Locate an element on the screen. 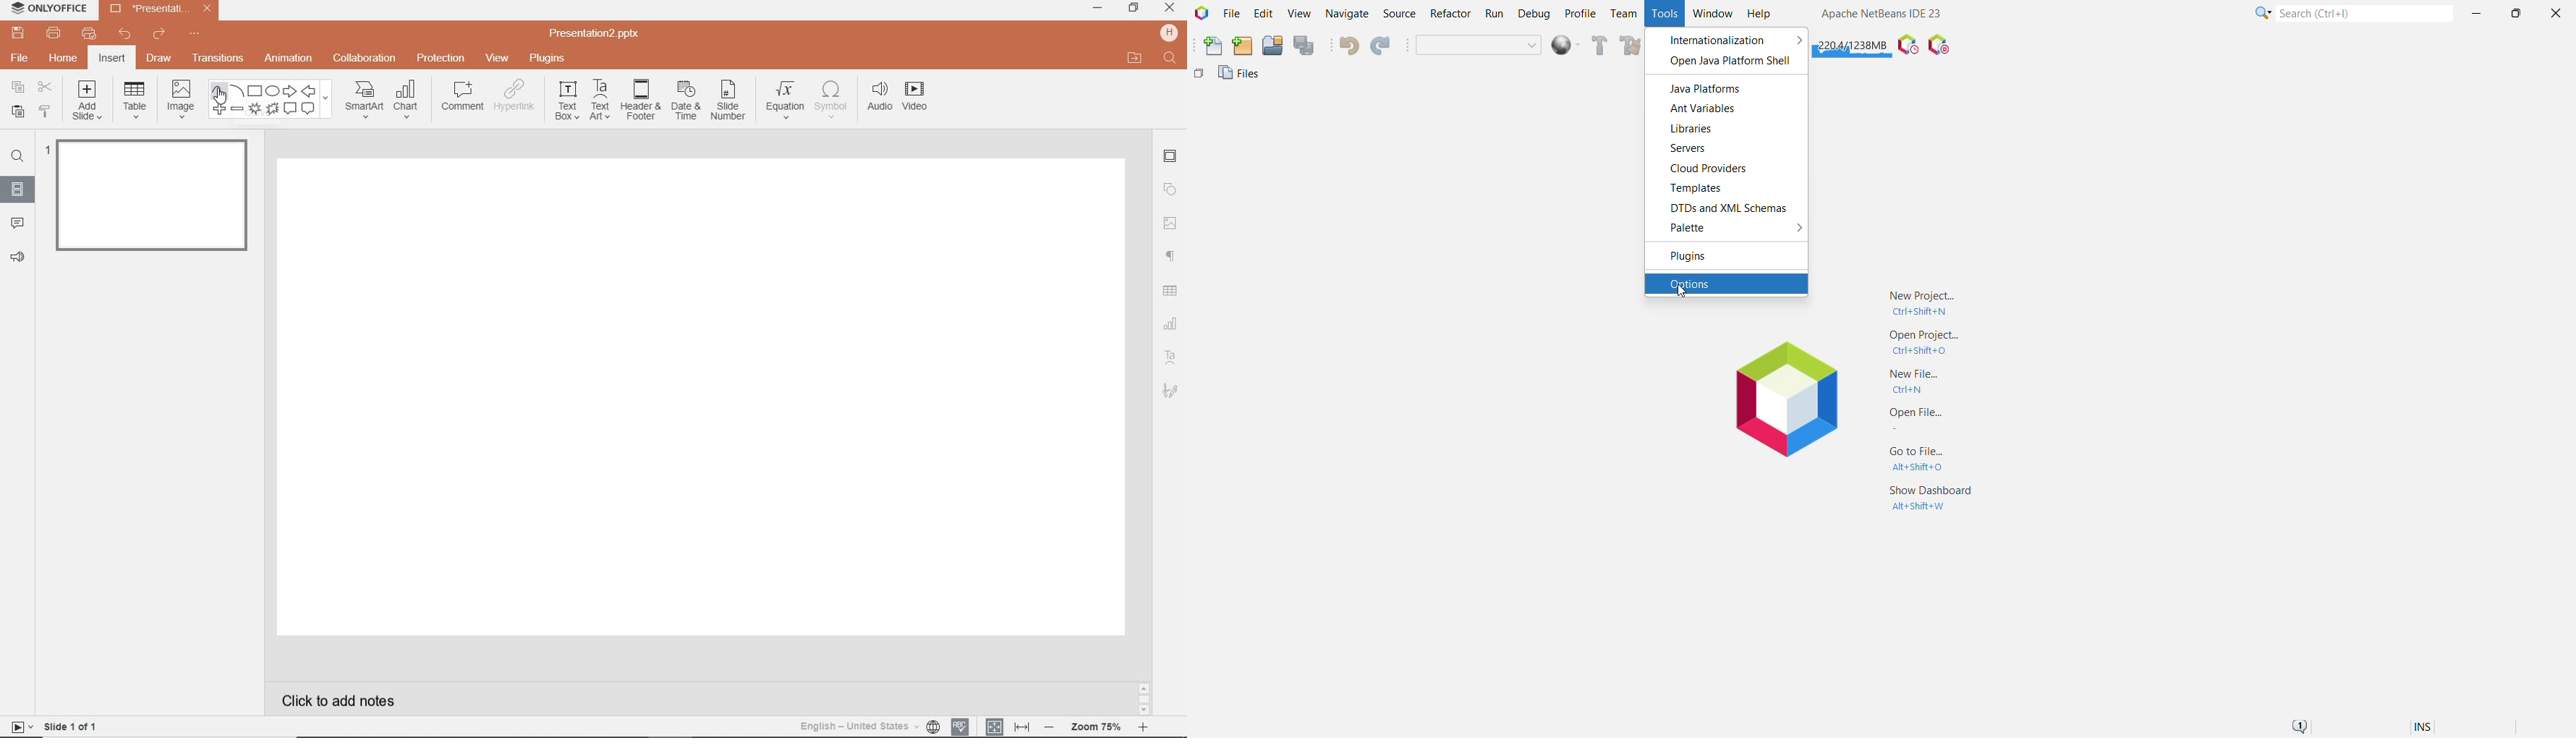 The width and height of the screenshot is (2576, 756). ZOOM is located at coordinates (1103, 727).